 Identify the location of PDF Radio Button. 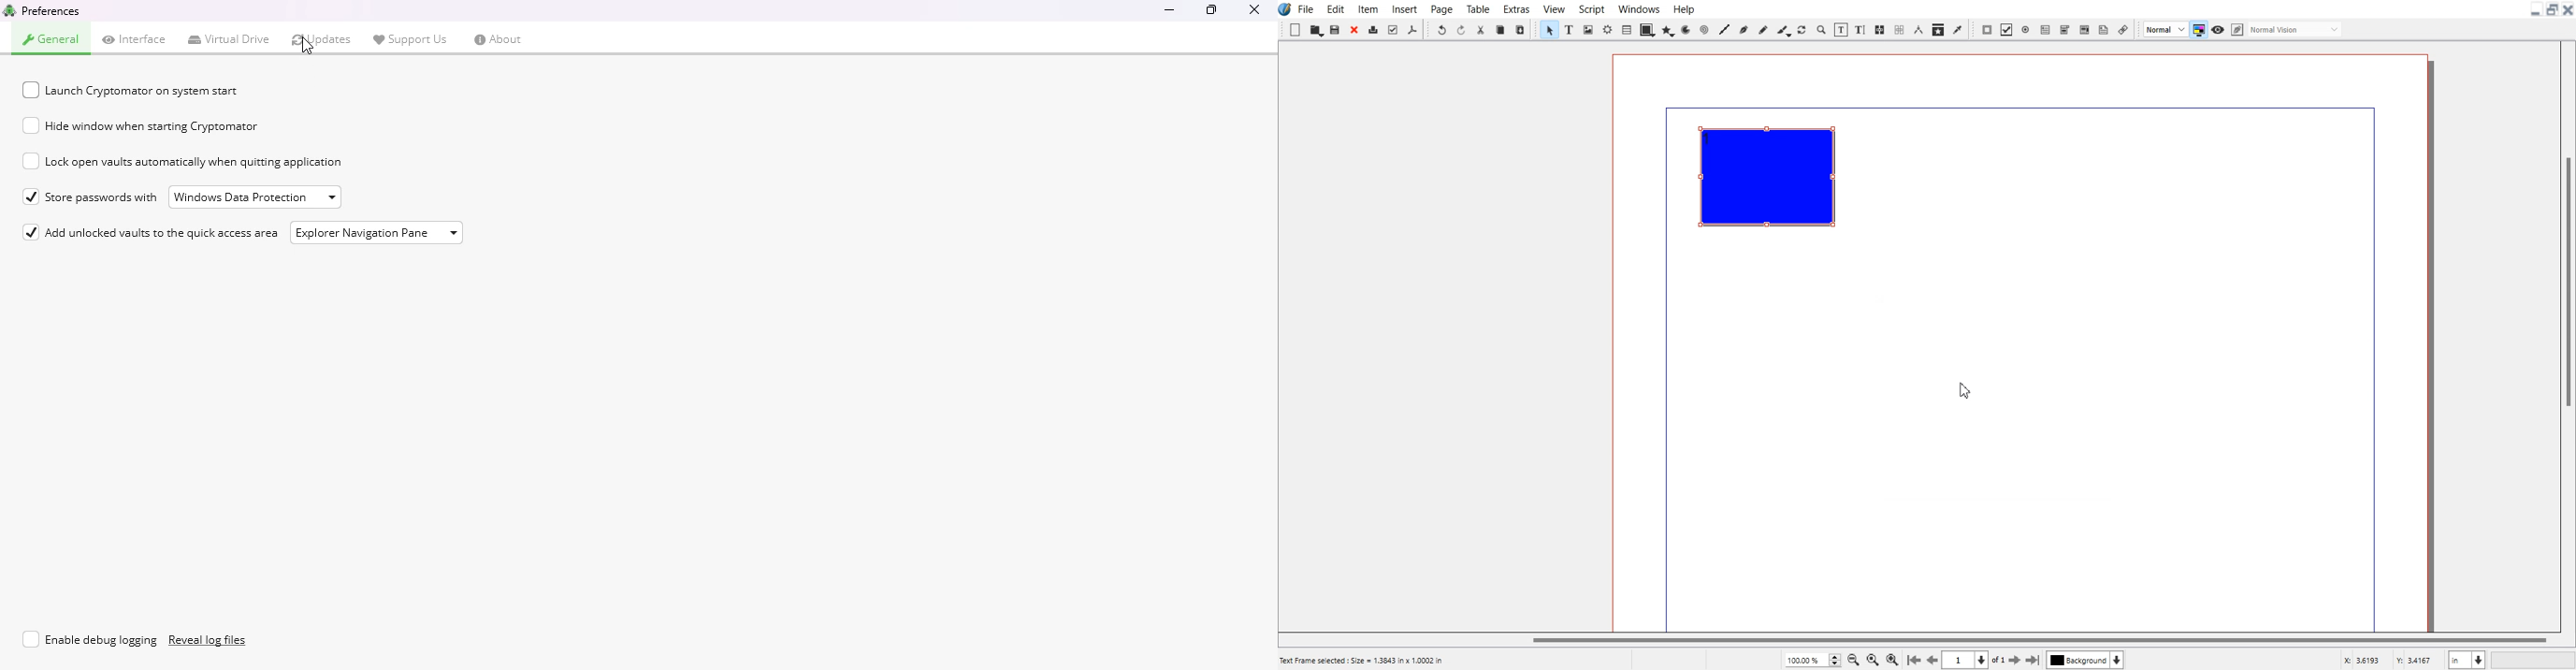
(2026, 30).